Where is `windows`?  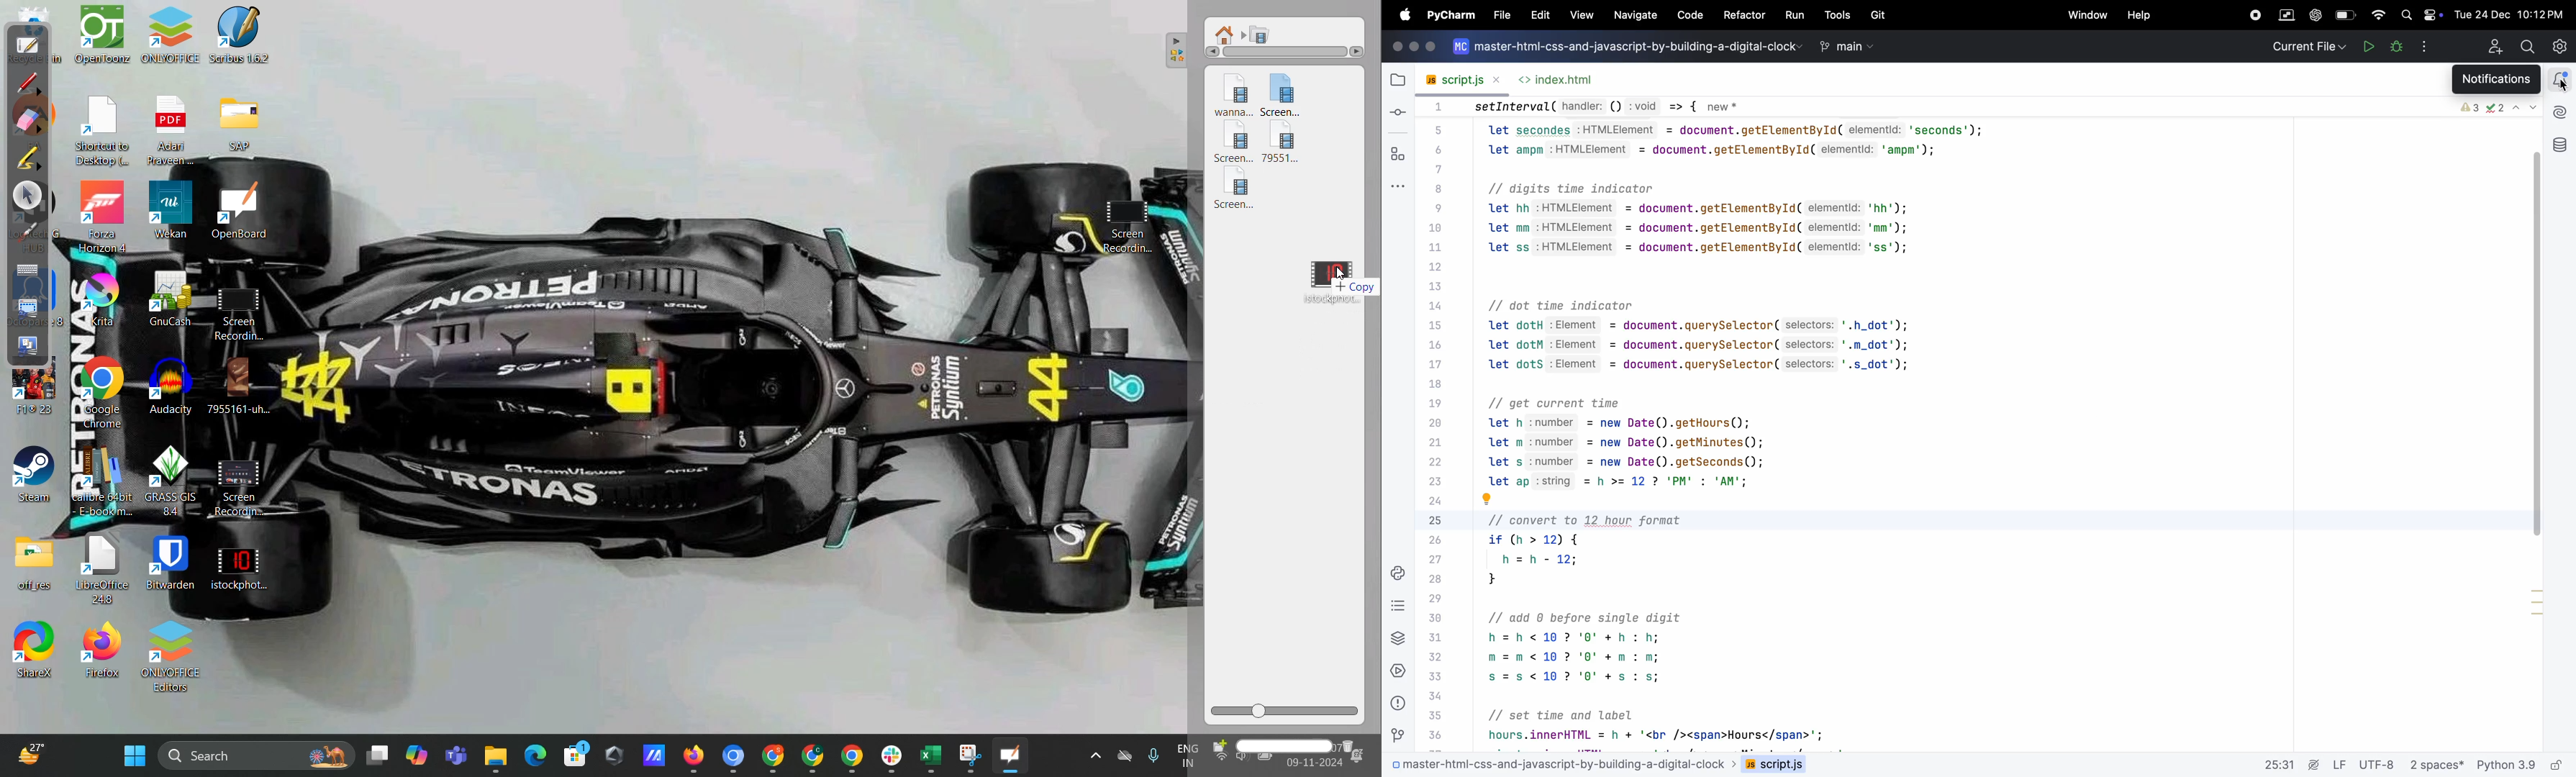
windows is located at coordinates (137, 758).